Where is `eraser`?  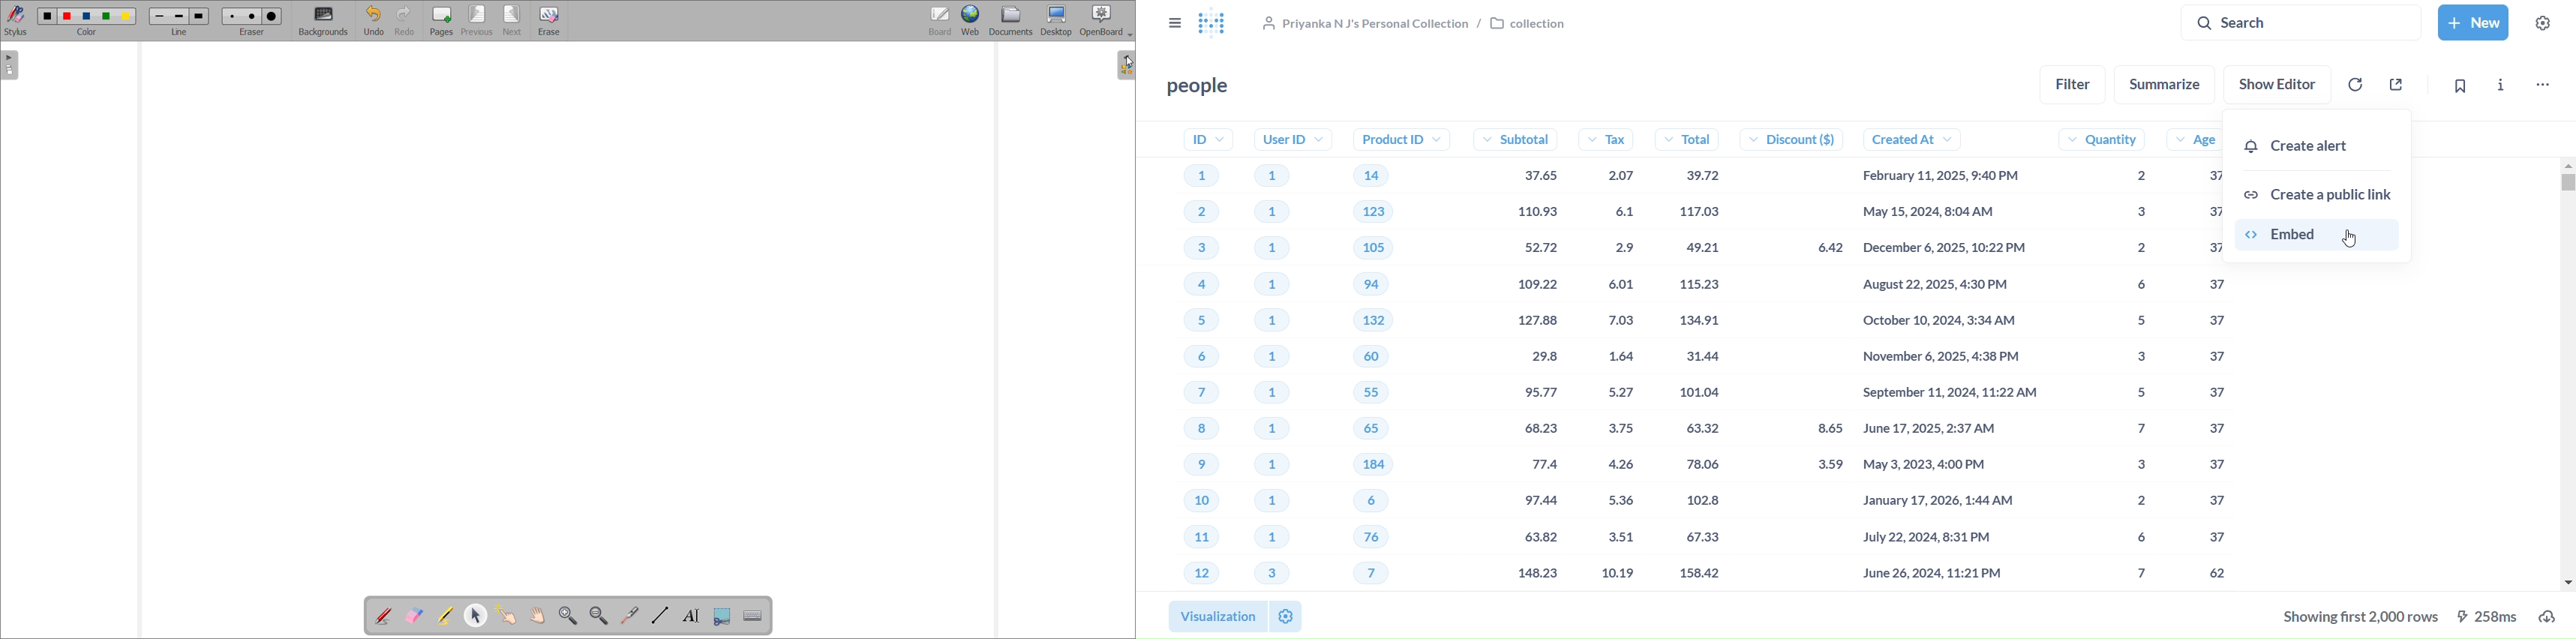 eraser is located at coordinates (254, 31).